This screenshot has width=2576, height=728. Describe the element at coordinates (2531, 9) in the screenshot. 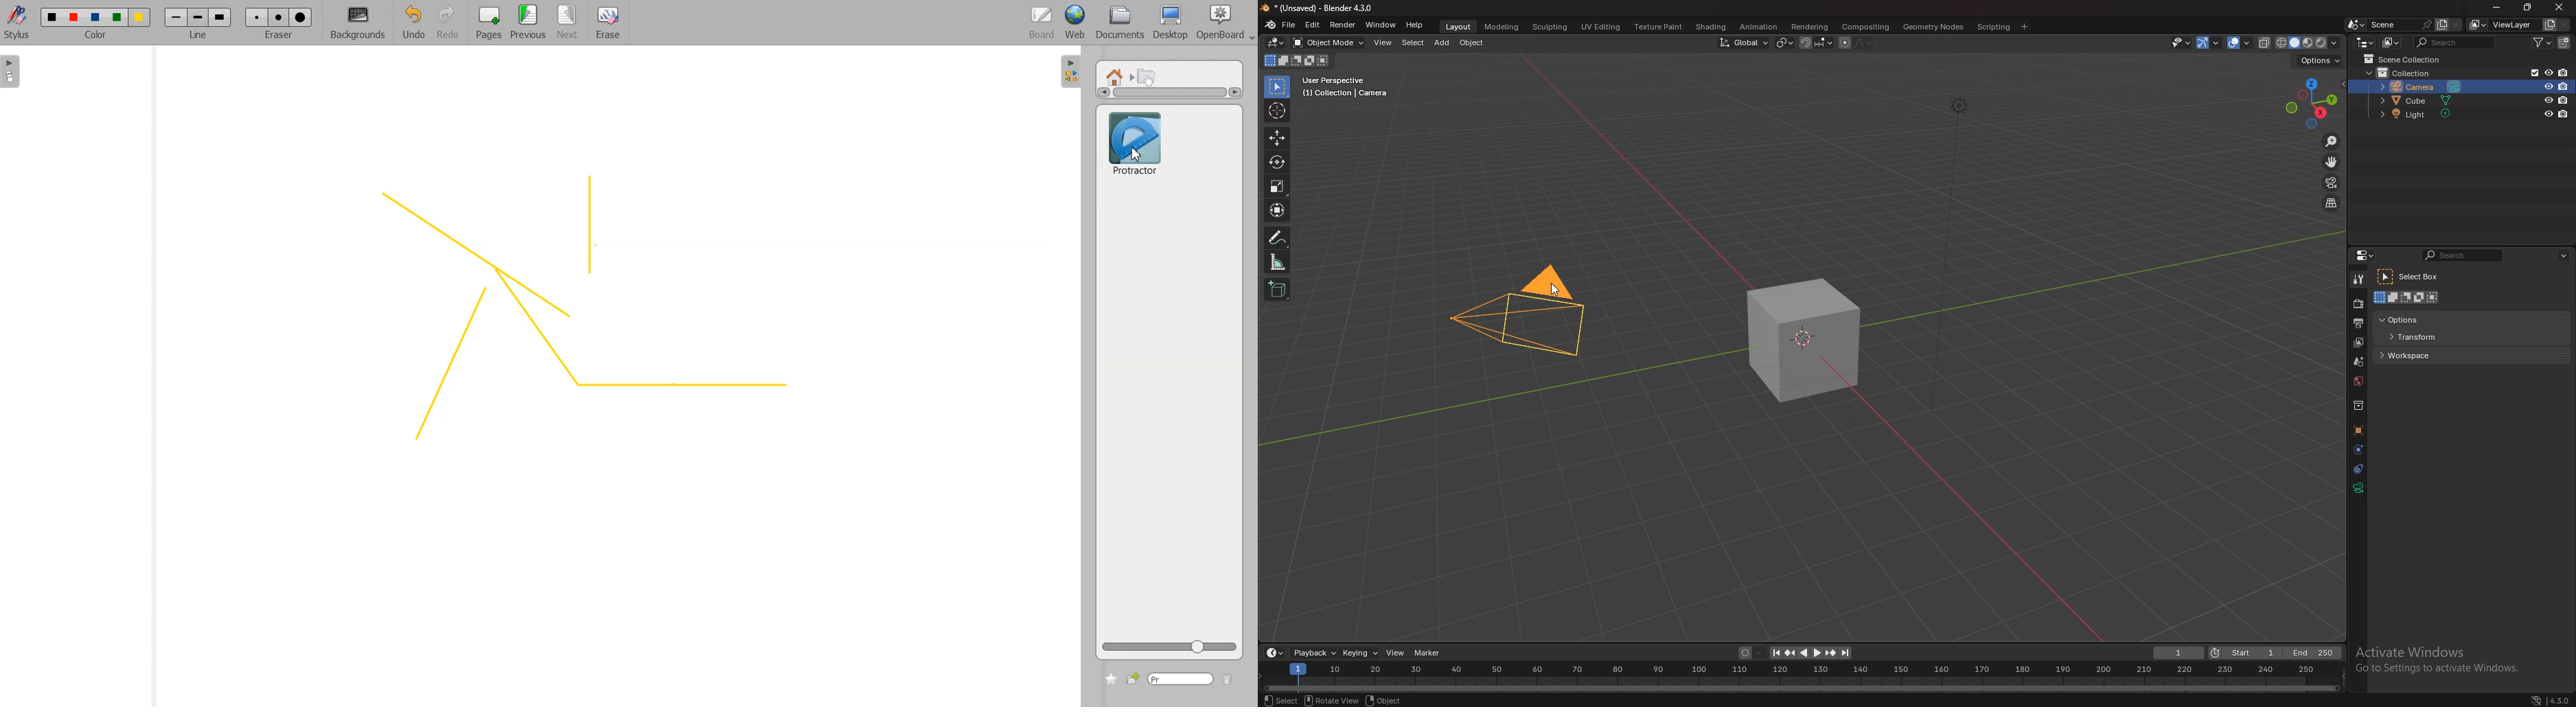

I see `resize` at that location.